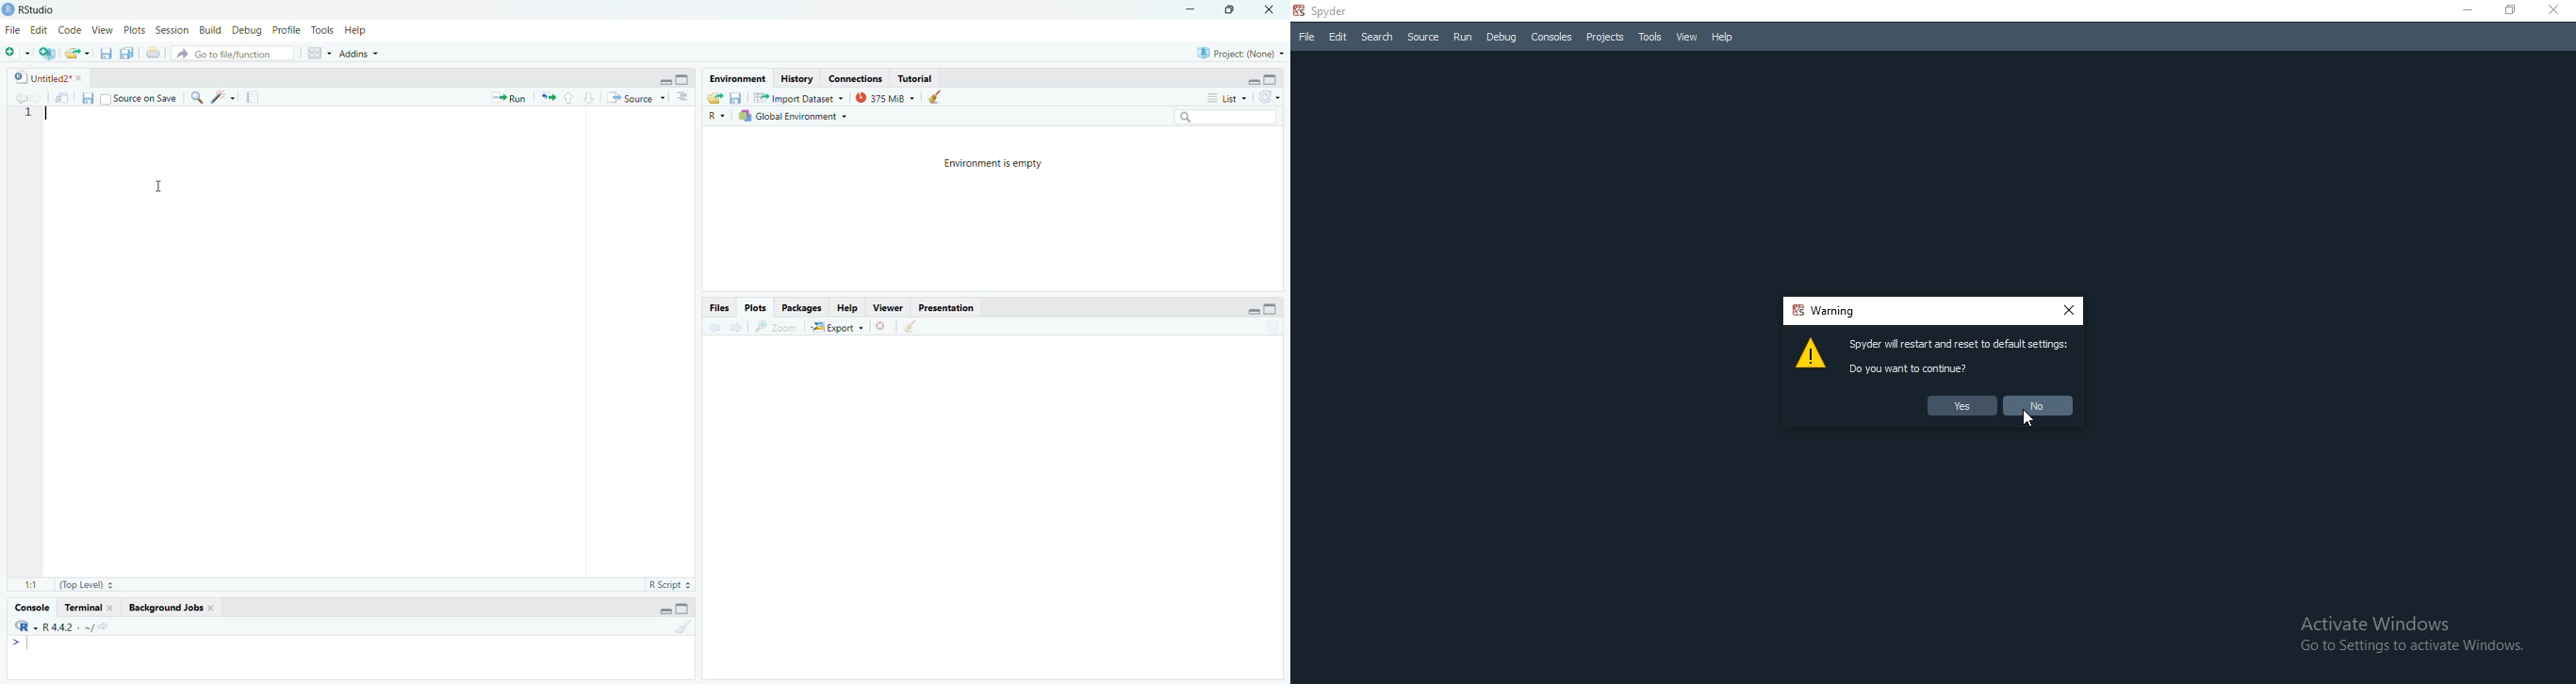 This screenshot has height=700, width=2576. Describe the element at coordinates (950, 308) in the screenshot. I see `Presentation` at that location.